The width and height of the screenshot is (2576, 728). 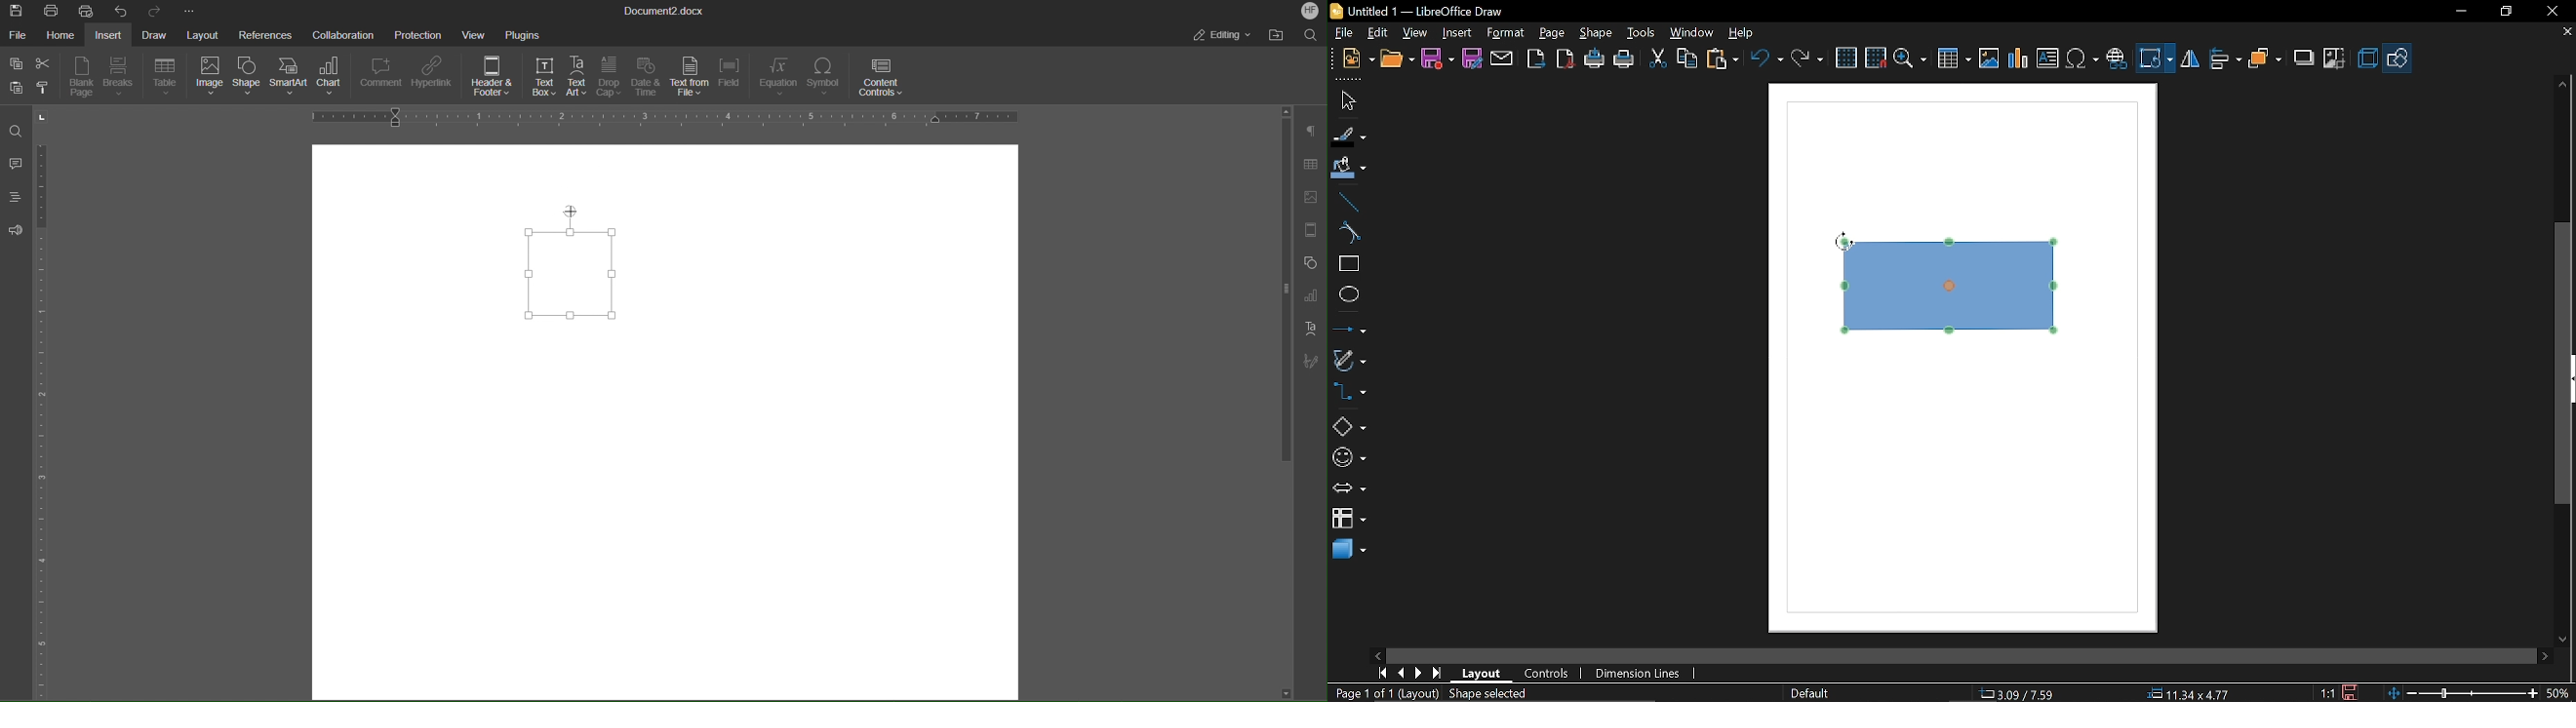 What do you see at coordinates (1360, 693) in the screenshot?
I see `Page 1 of 1` at bounding box center [1360, 693].